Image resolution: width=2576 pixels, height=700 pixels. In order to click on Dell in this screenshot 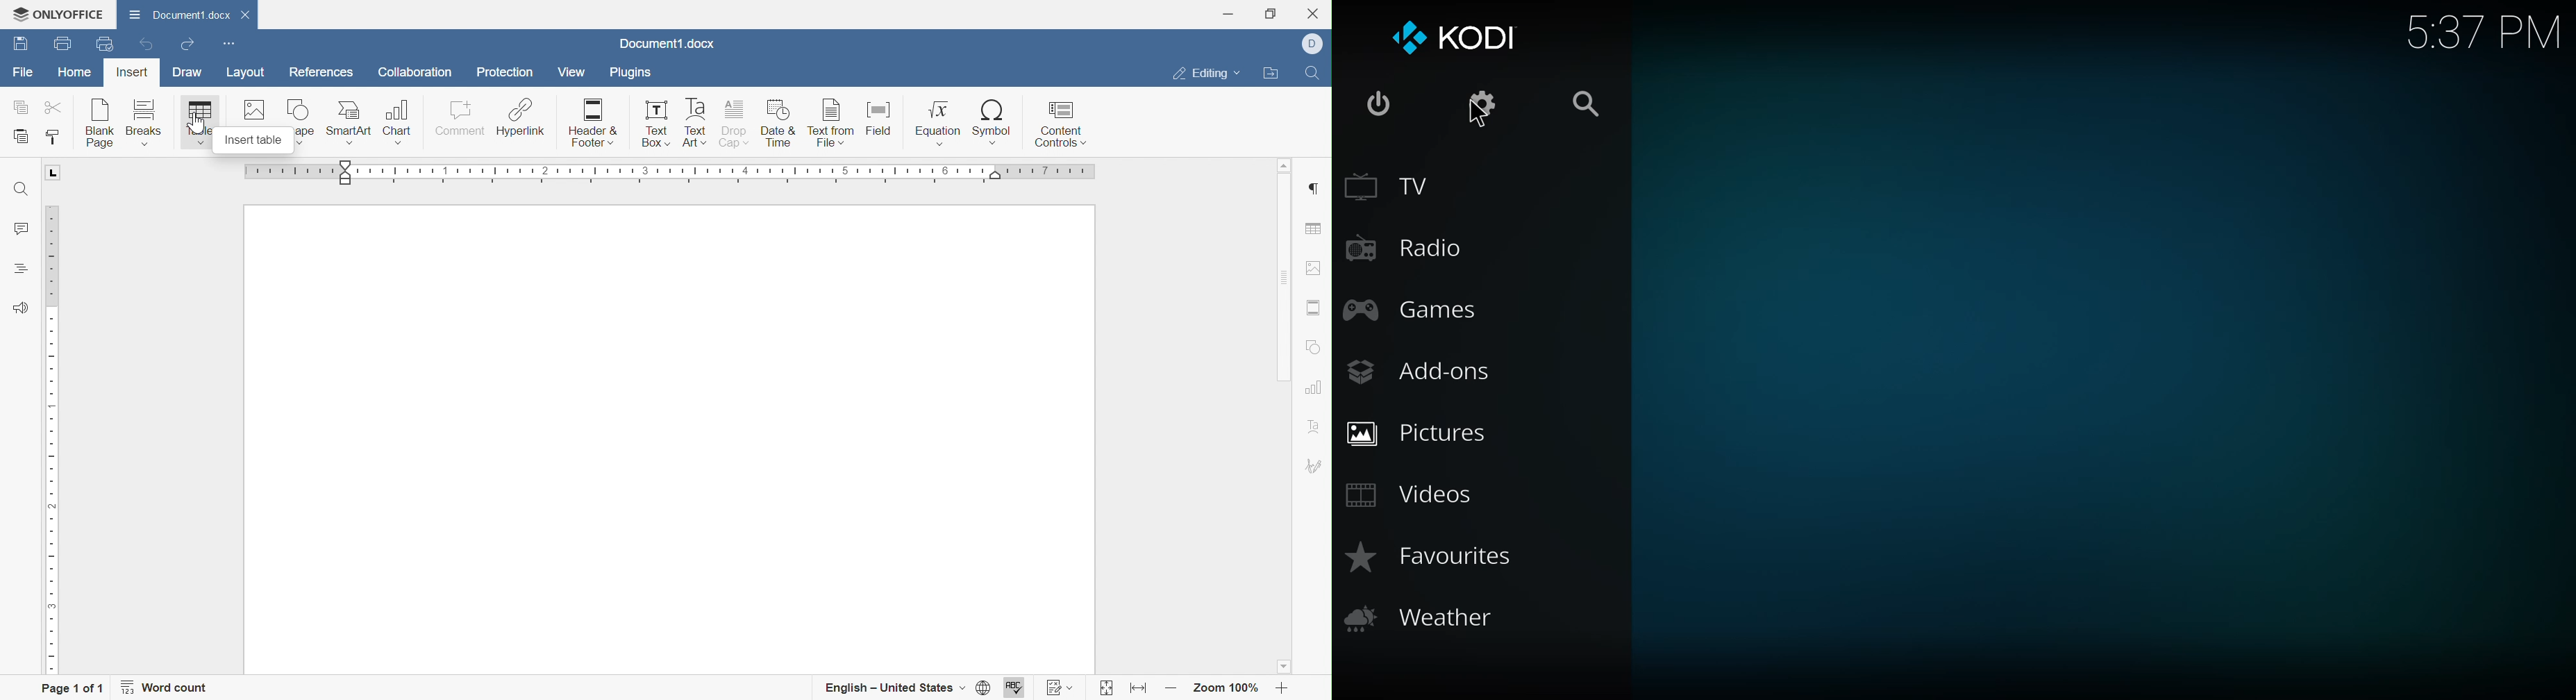, I will do `click(1312, 45)`.